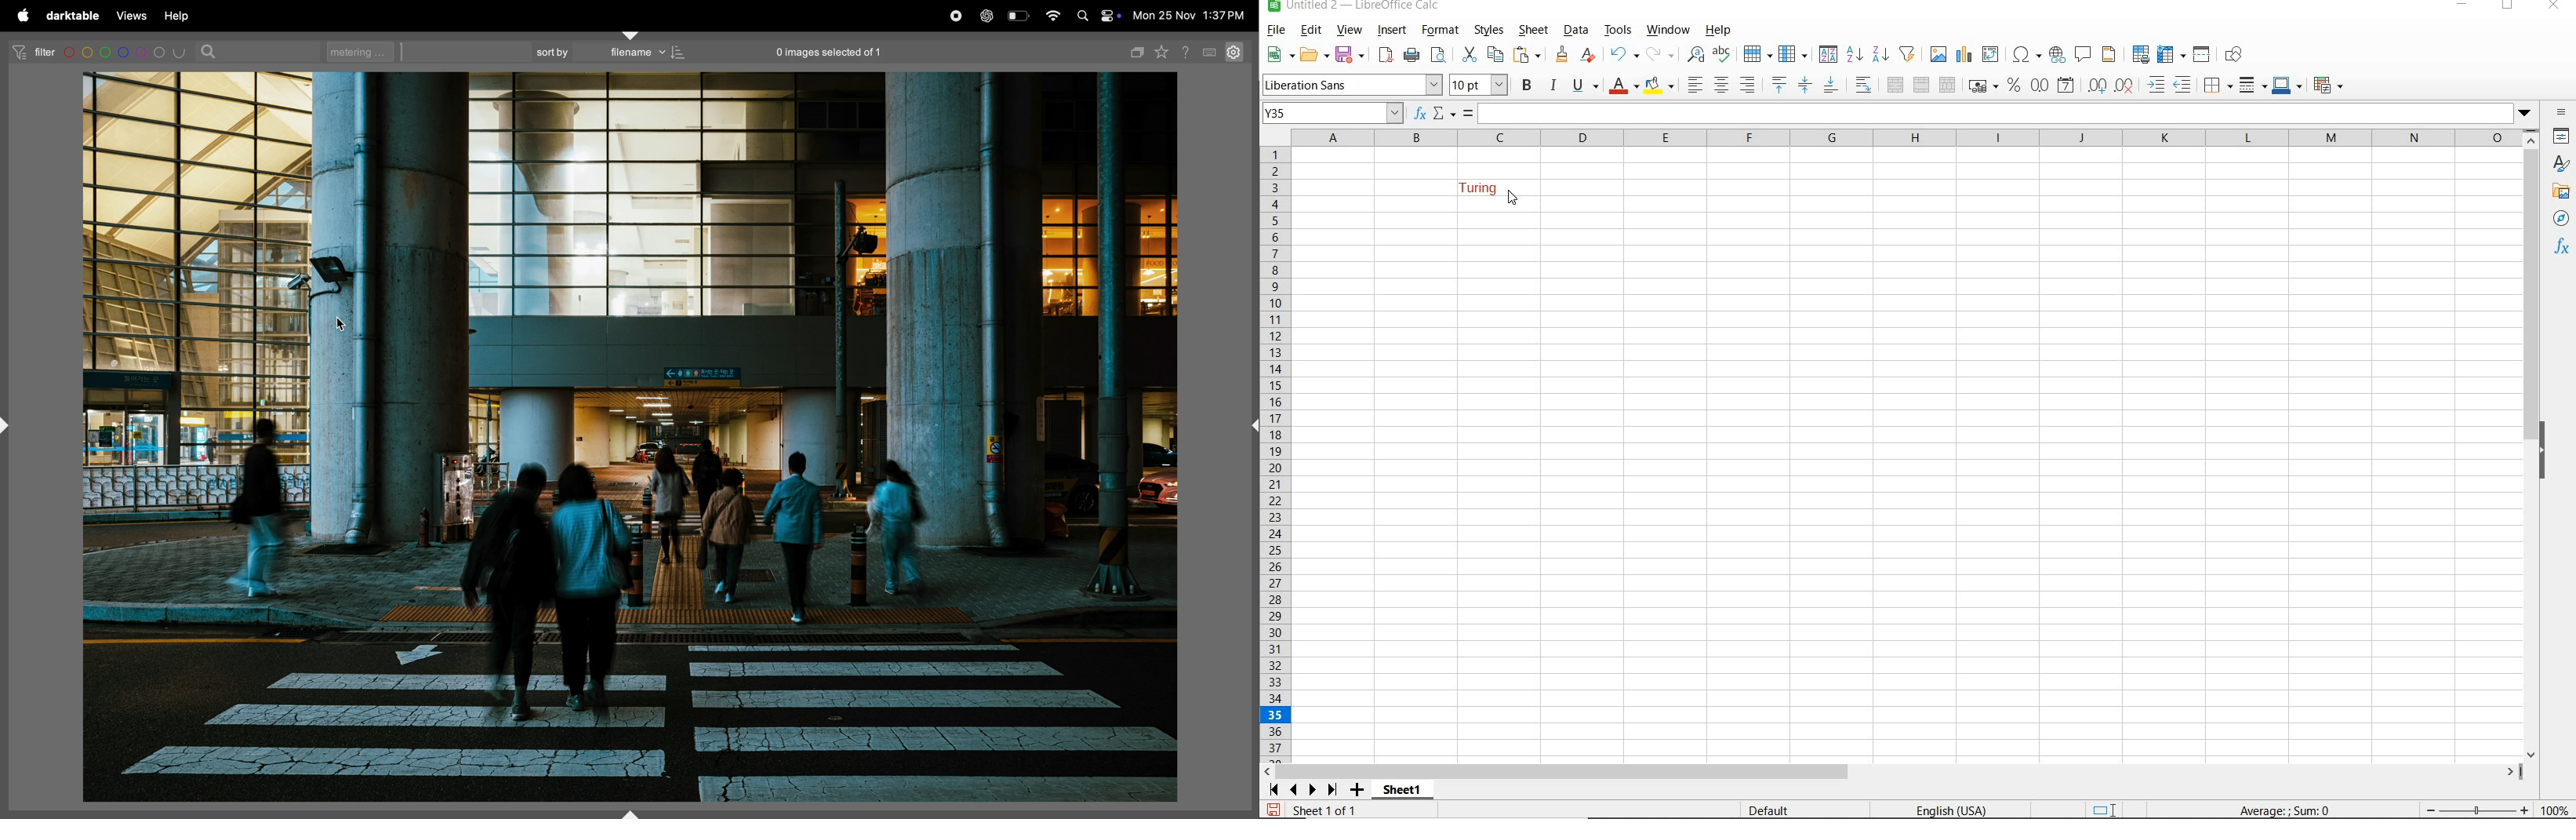 Image resolution: width=2576 pixels, height=840 pixels. What do you see at coordinates (2171, 56) in the screenshot?
I see `FREEZE ROWS AND COLUMNS` at bounding box center [2171, 56].